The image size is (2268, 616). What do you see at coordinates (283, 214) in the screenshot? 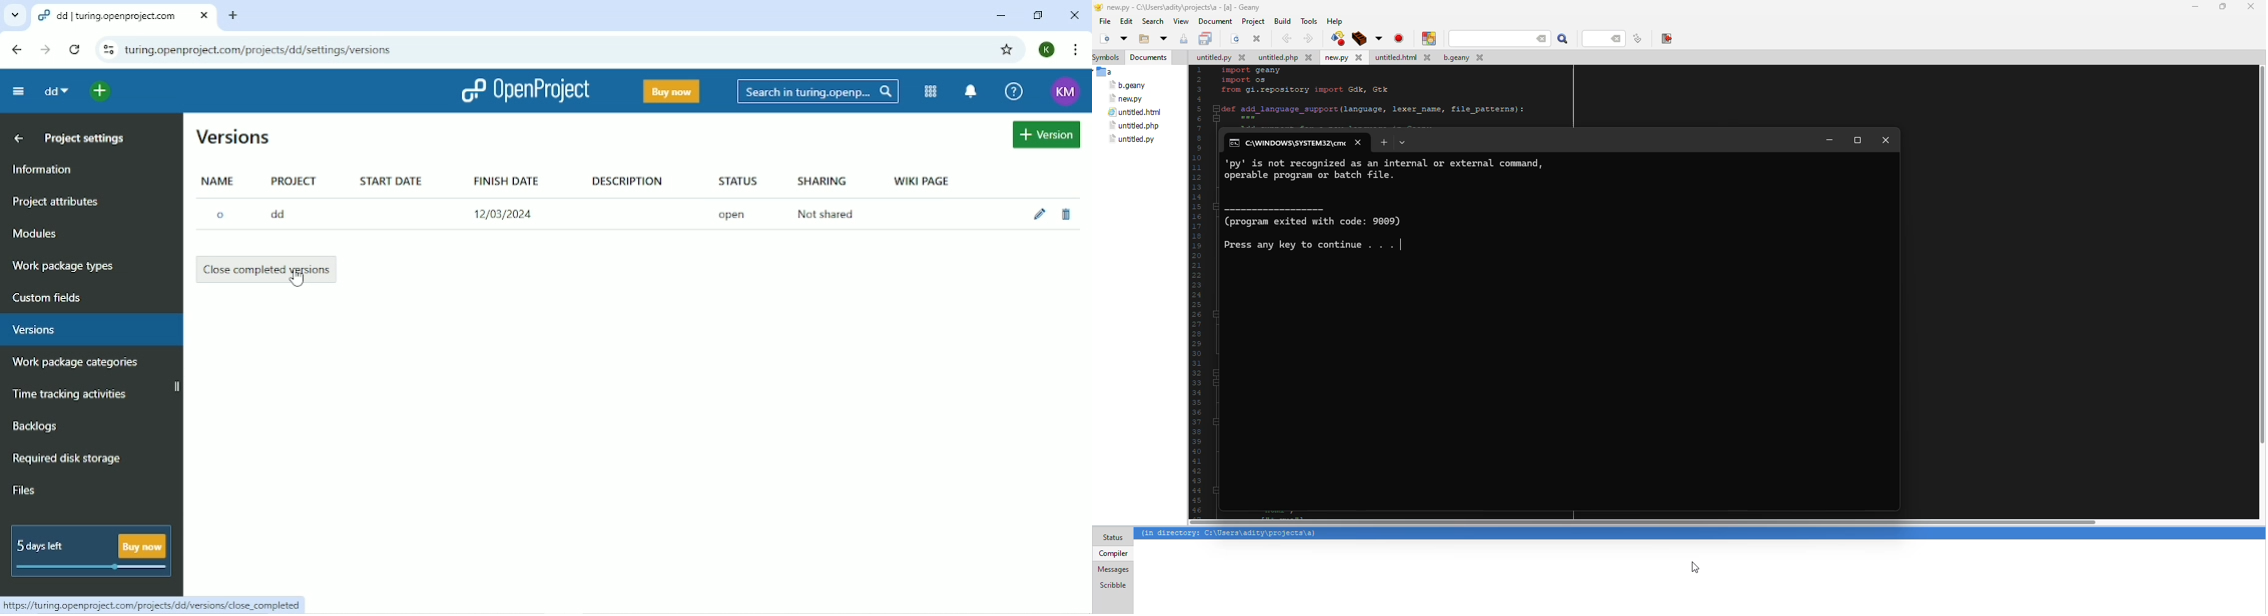
I see `dd` at bounding box center [283, 214].